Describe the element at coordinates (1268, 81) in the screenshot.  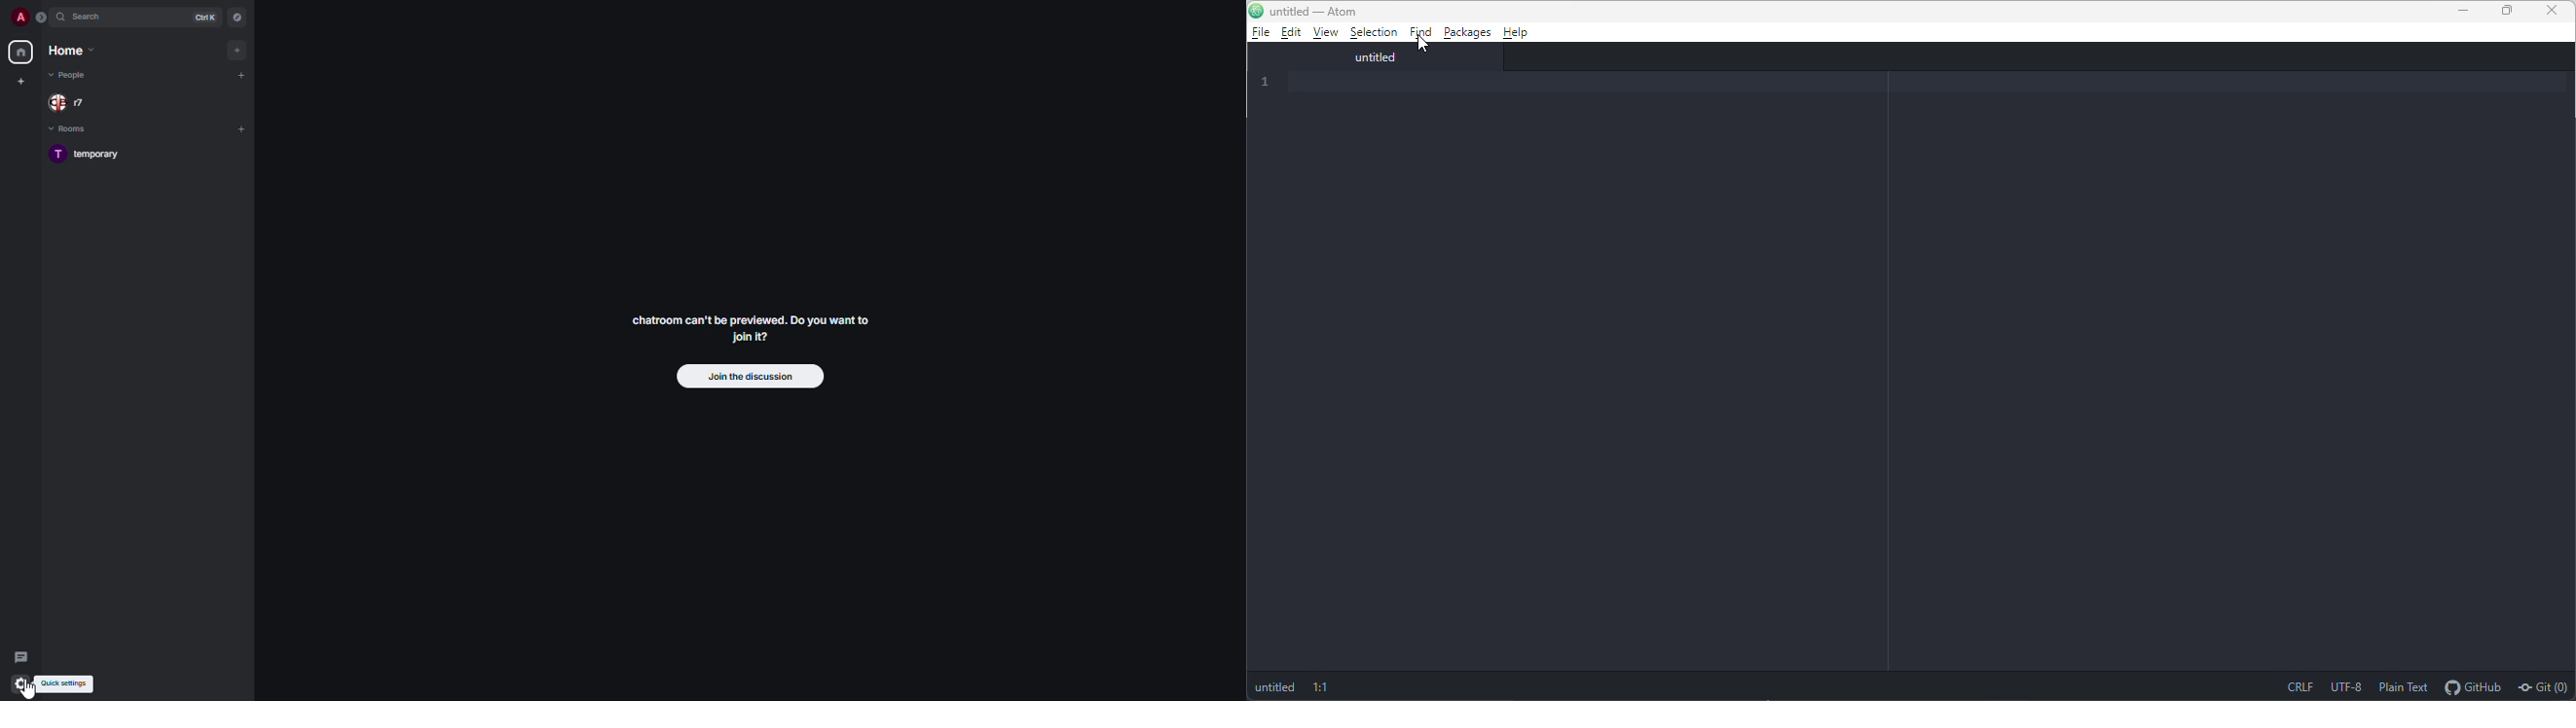
I see `1` at that location.